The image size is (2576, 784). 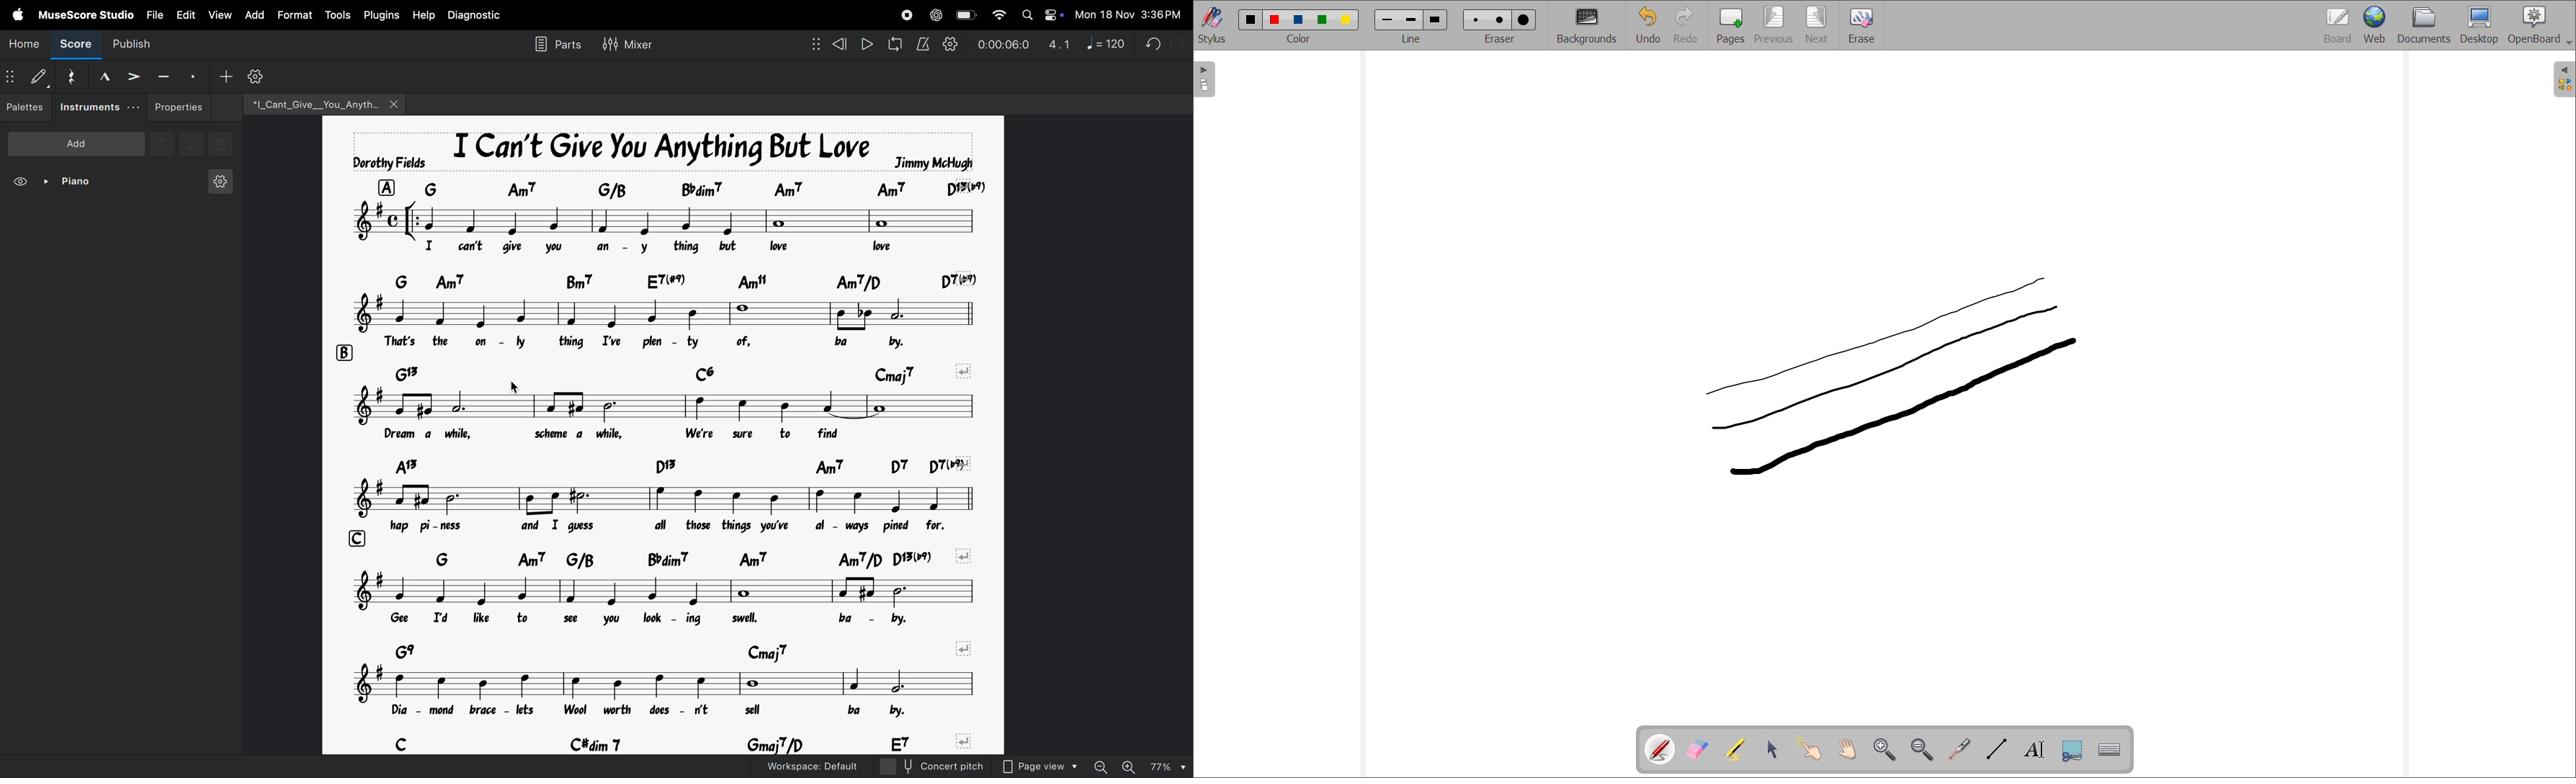 I want to click on  default, so click(x=28, y=76).